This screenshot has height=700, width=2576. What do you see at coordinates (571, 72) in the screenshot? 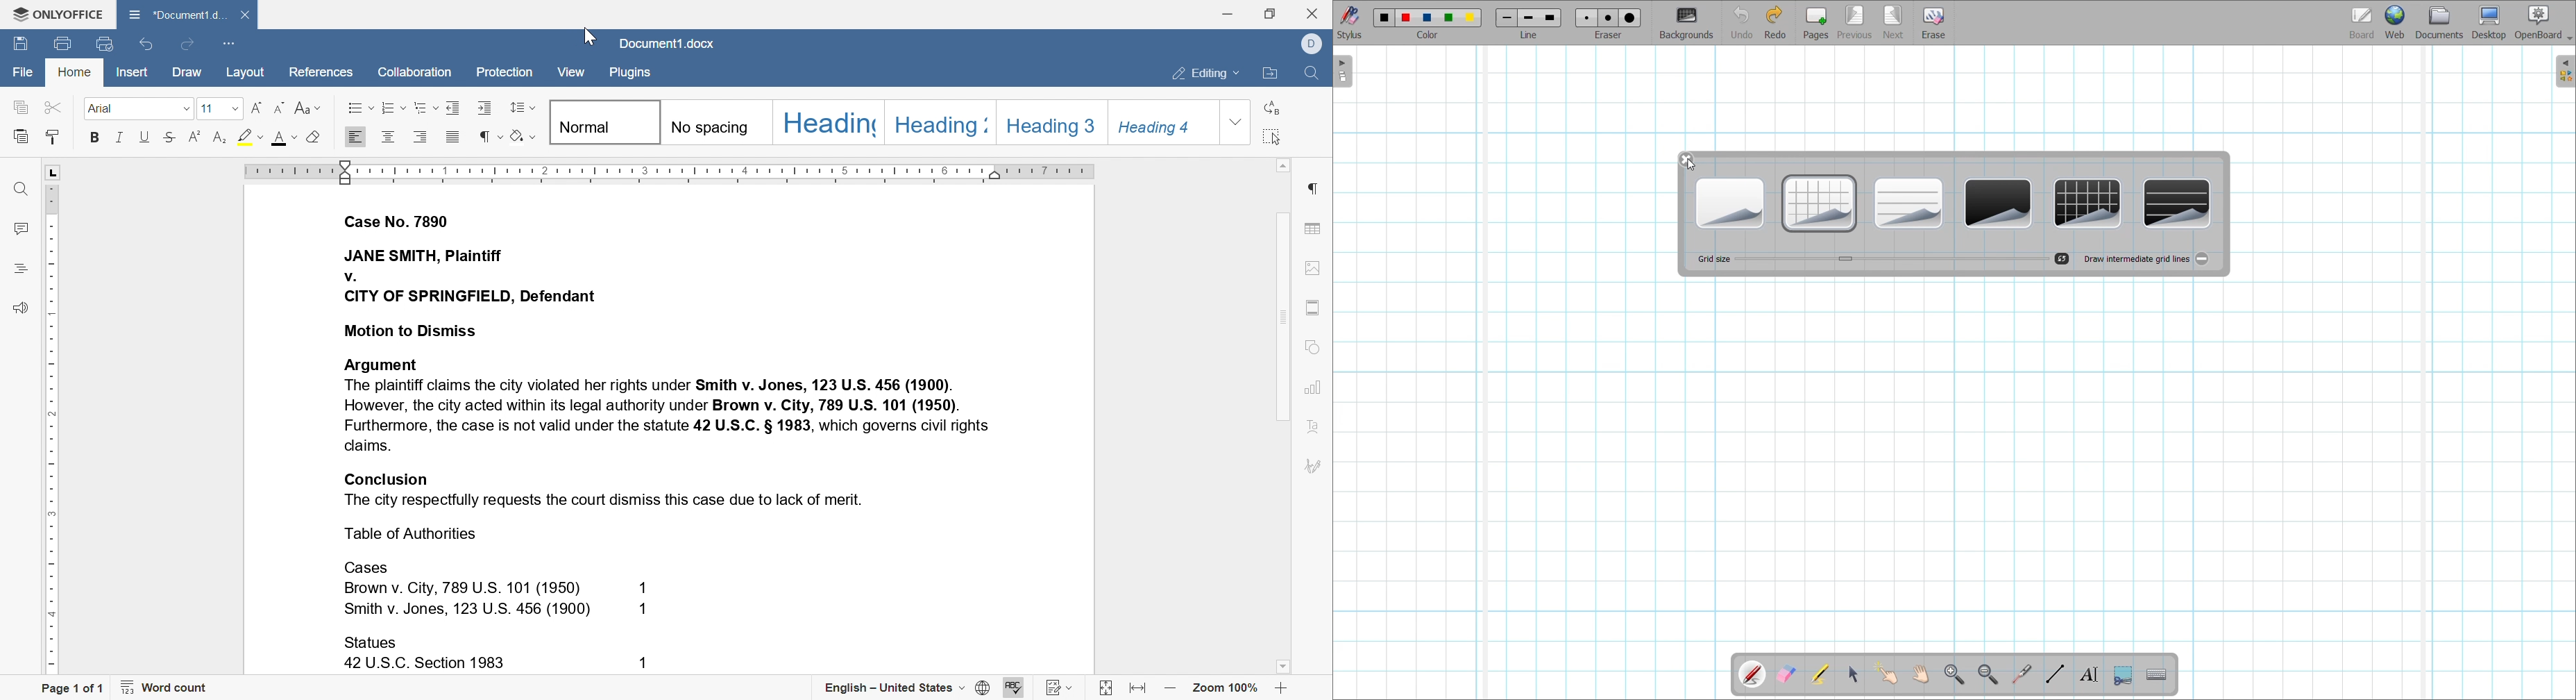
I see `view` at bounding box center [571, 72].